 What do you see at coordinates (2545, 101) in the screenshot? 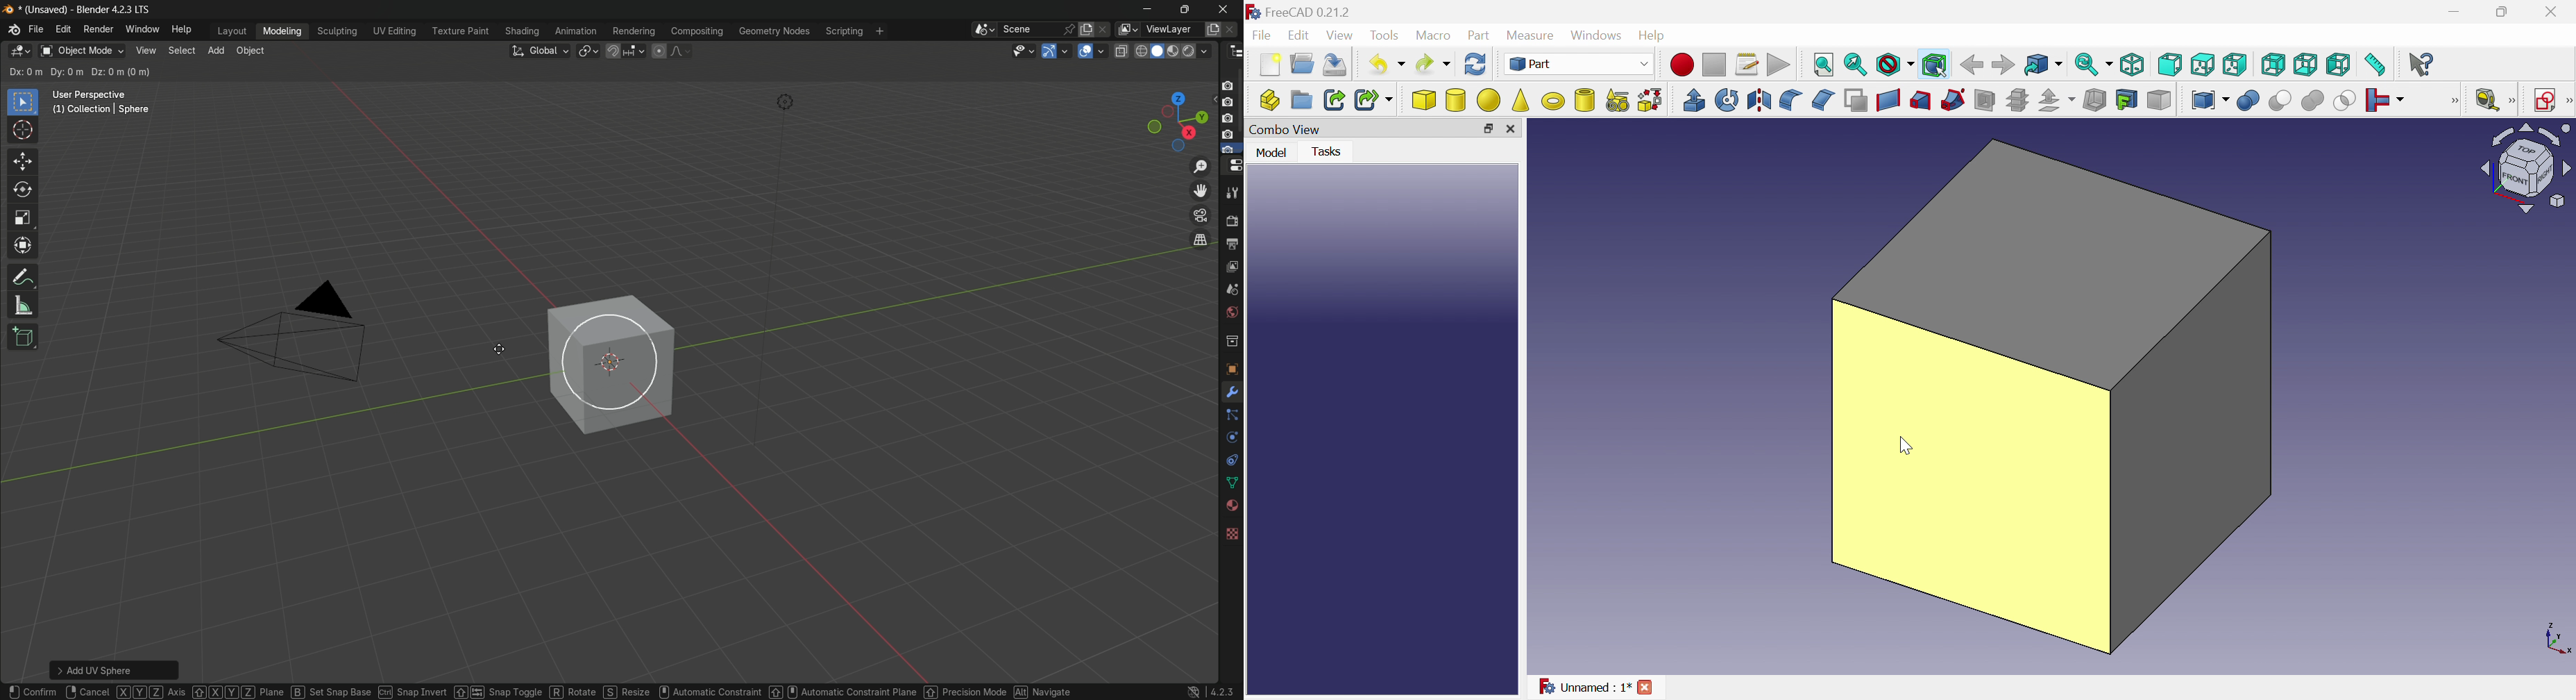
I see `Create sketch` at bounding box center [2545, 101].